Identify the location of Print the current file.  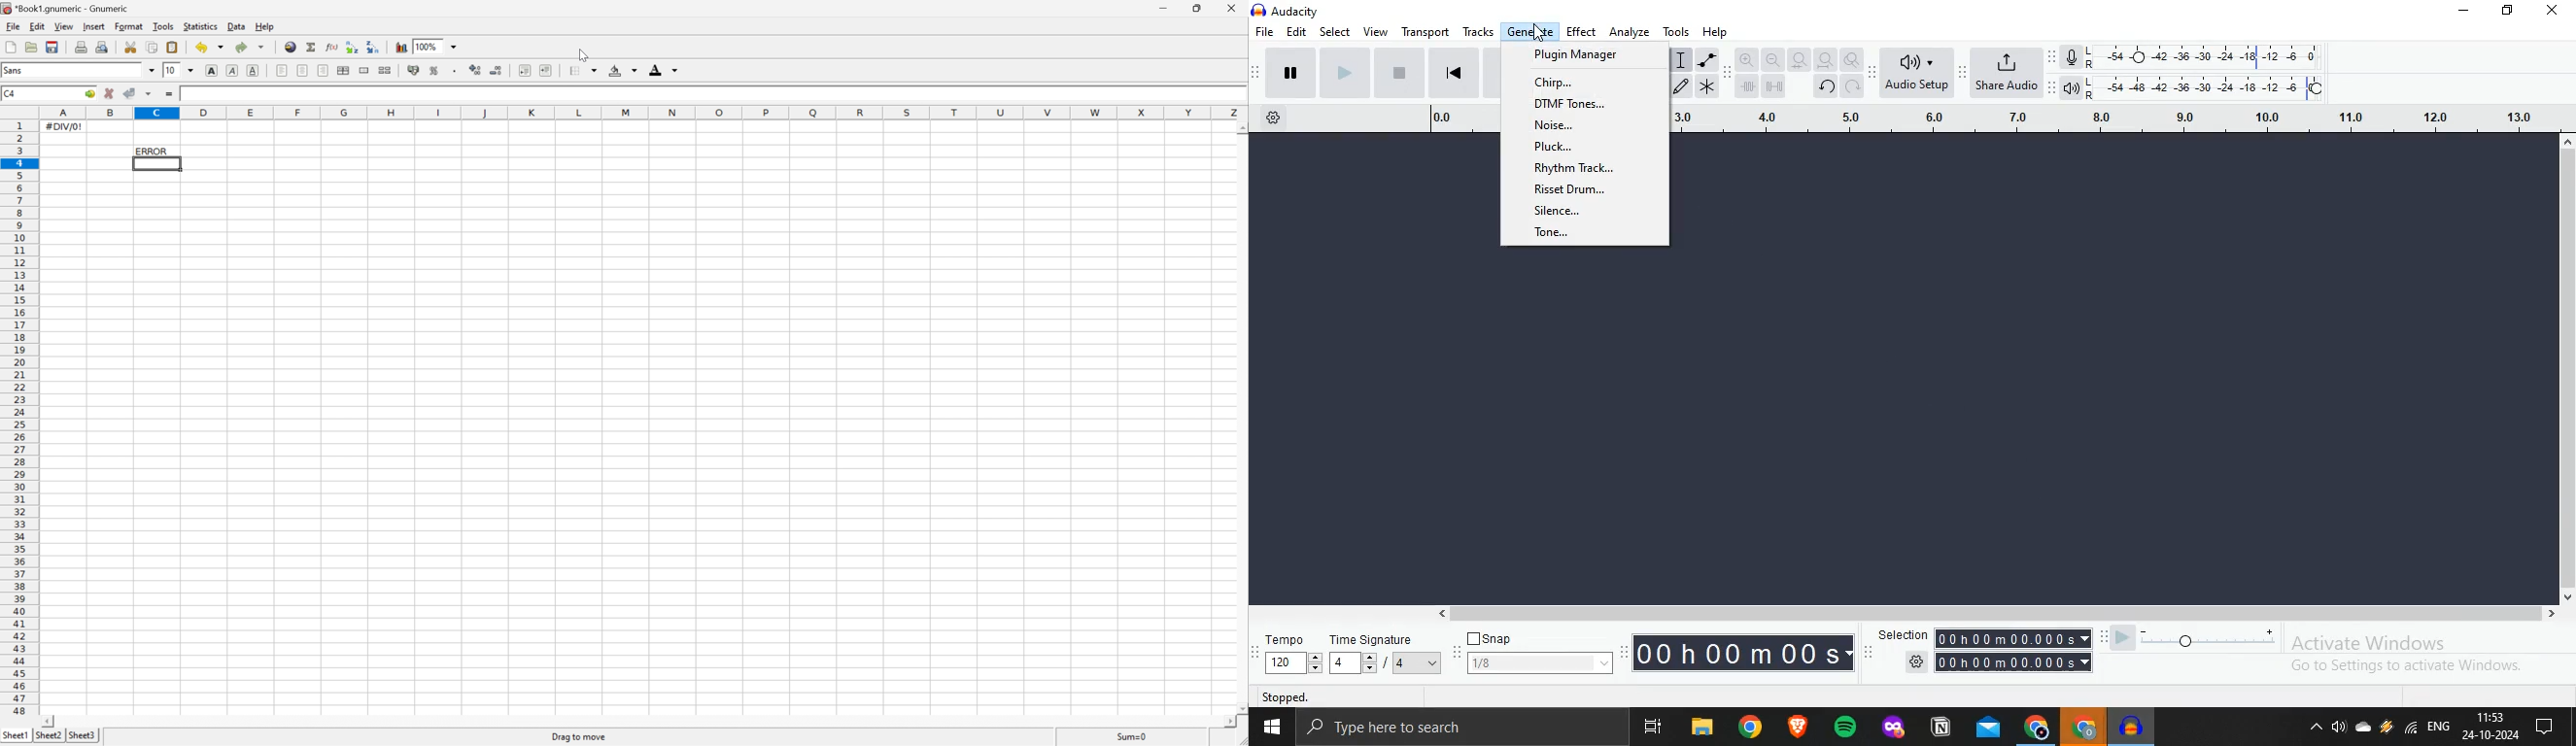
(83, 47).